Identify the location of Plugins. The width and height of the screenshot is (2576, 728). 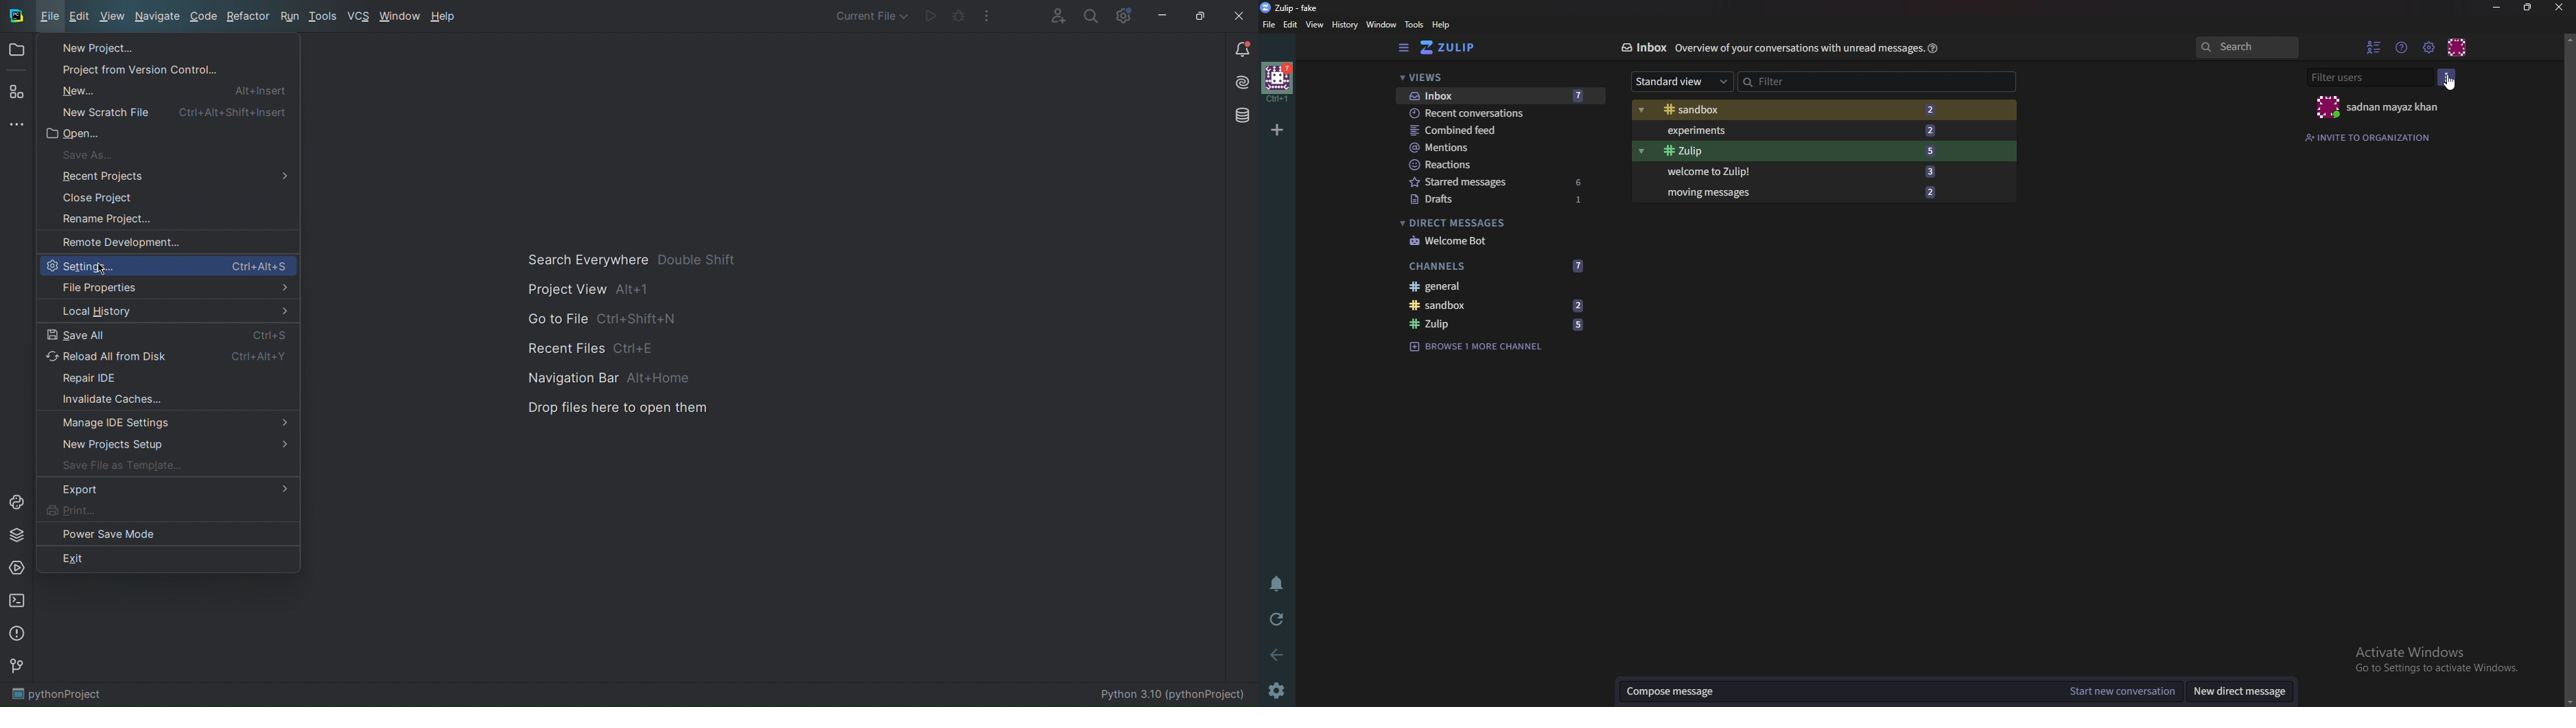
(15, 94).